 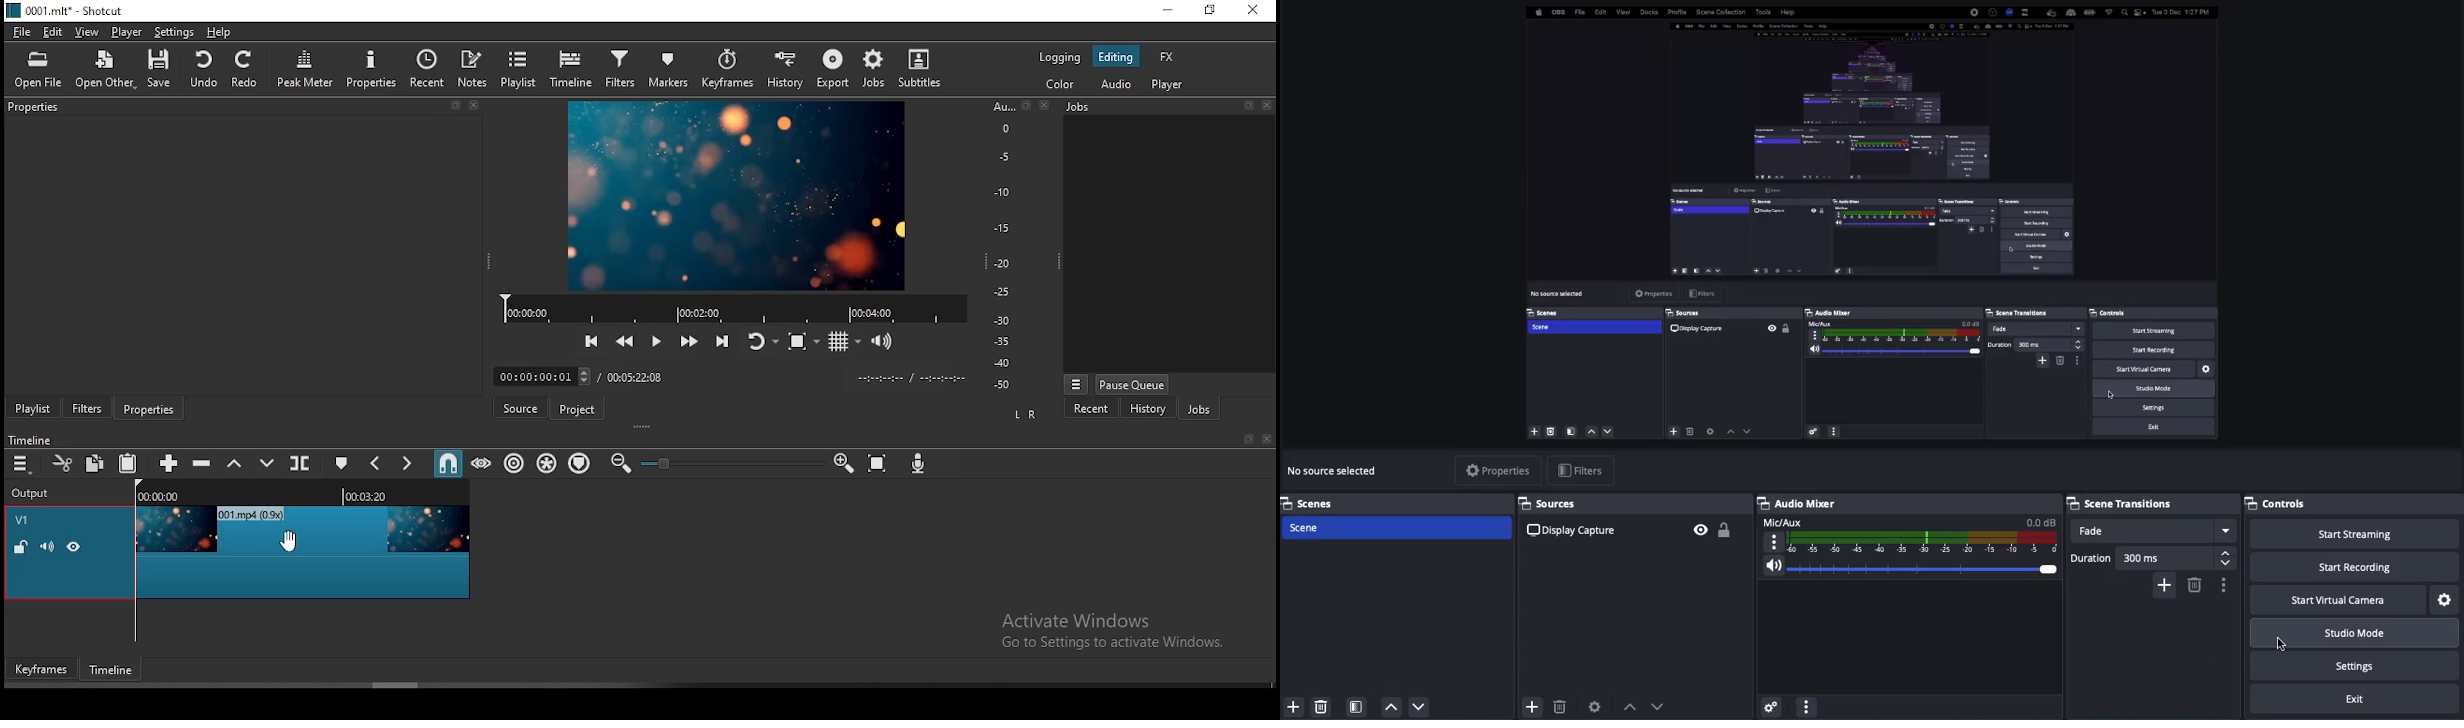 What do you see at coordinates (77, 548) in the screenshot?
I see `view/hide` at bounding box center [77, 548].